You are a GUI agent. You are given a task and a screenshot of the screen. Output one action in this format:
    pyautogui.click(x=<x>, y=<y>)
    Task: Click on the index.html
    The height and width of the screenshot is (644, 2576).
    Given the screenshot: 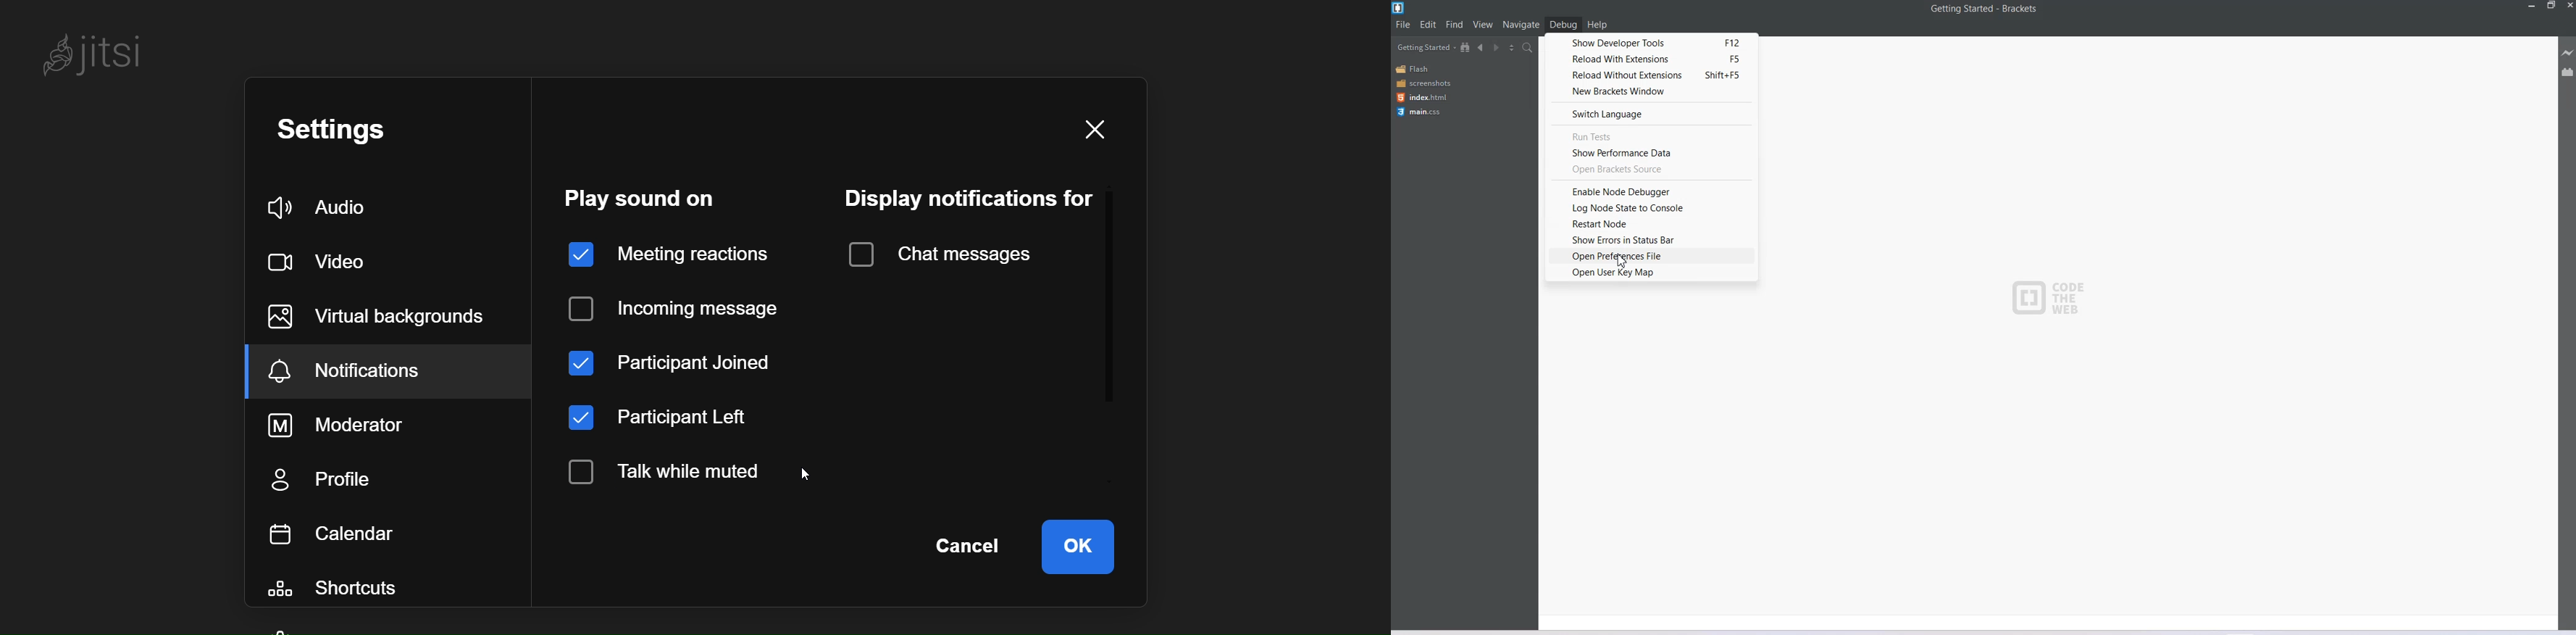 What is the action you would take?
    pyautogui.click(x=1421, y=97)
    